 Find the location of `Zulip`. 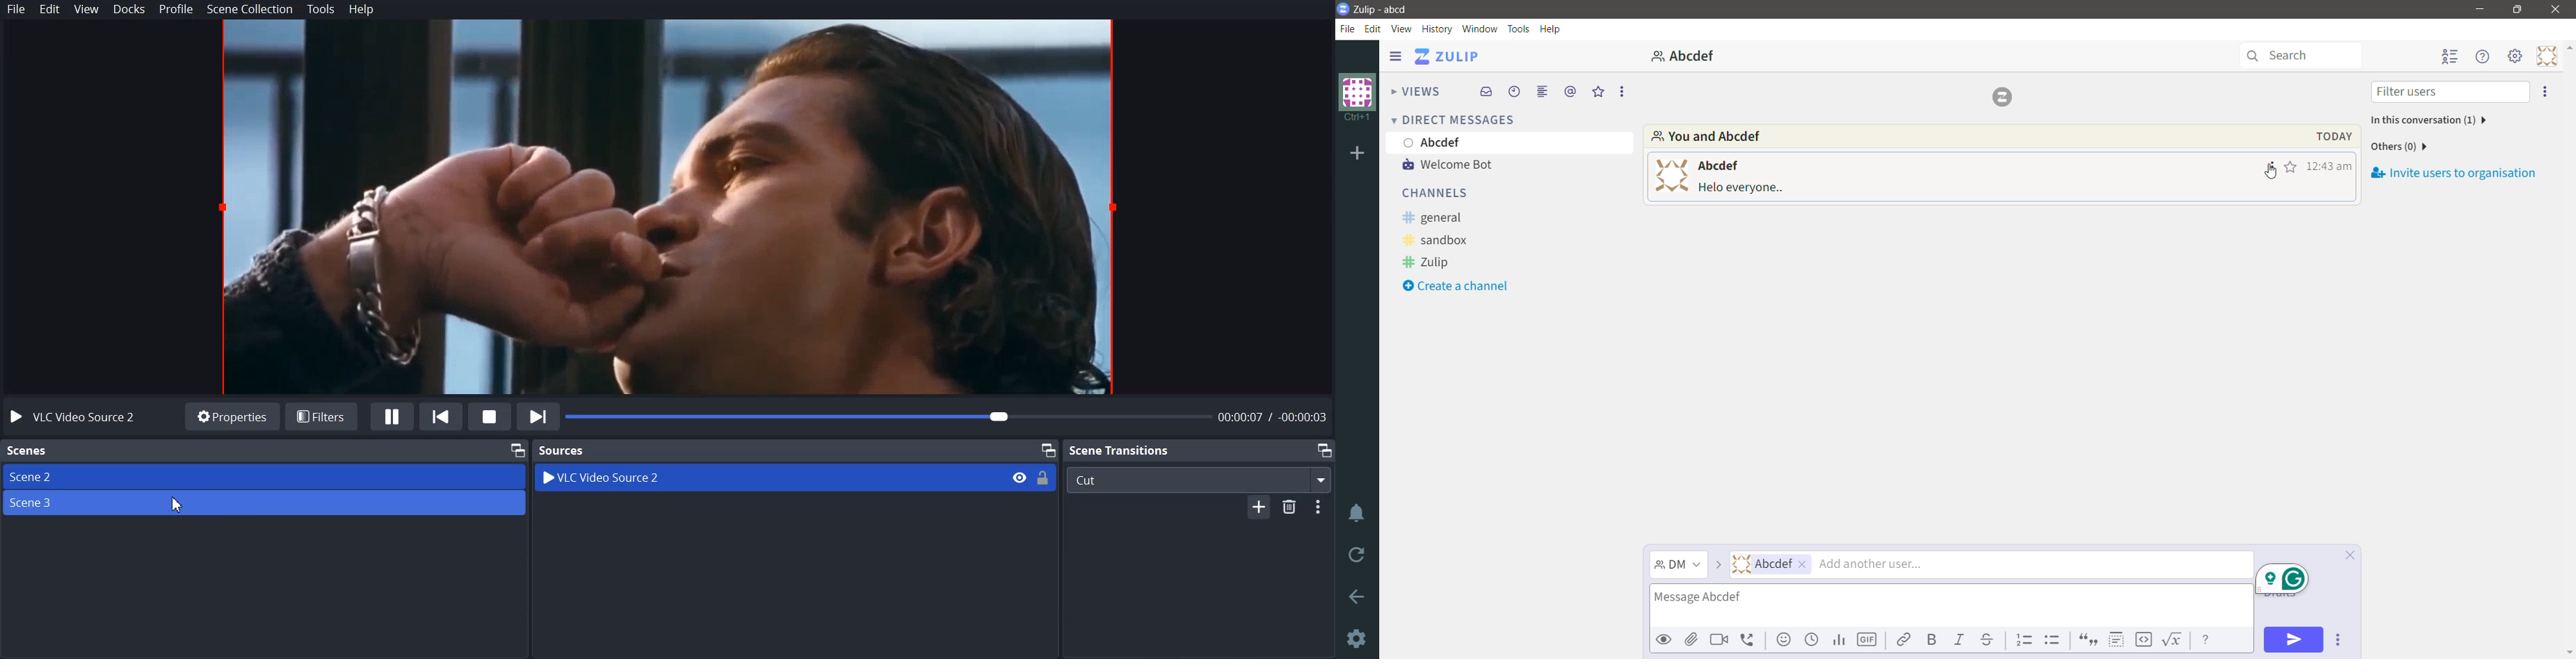

Zulip is located at coordinates (1430, 262).